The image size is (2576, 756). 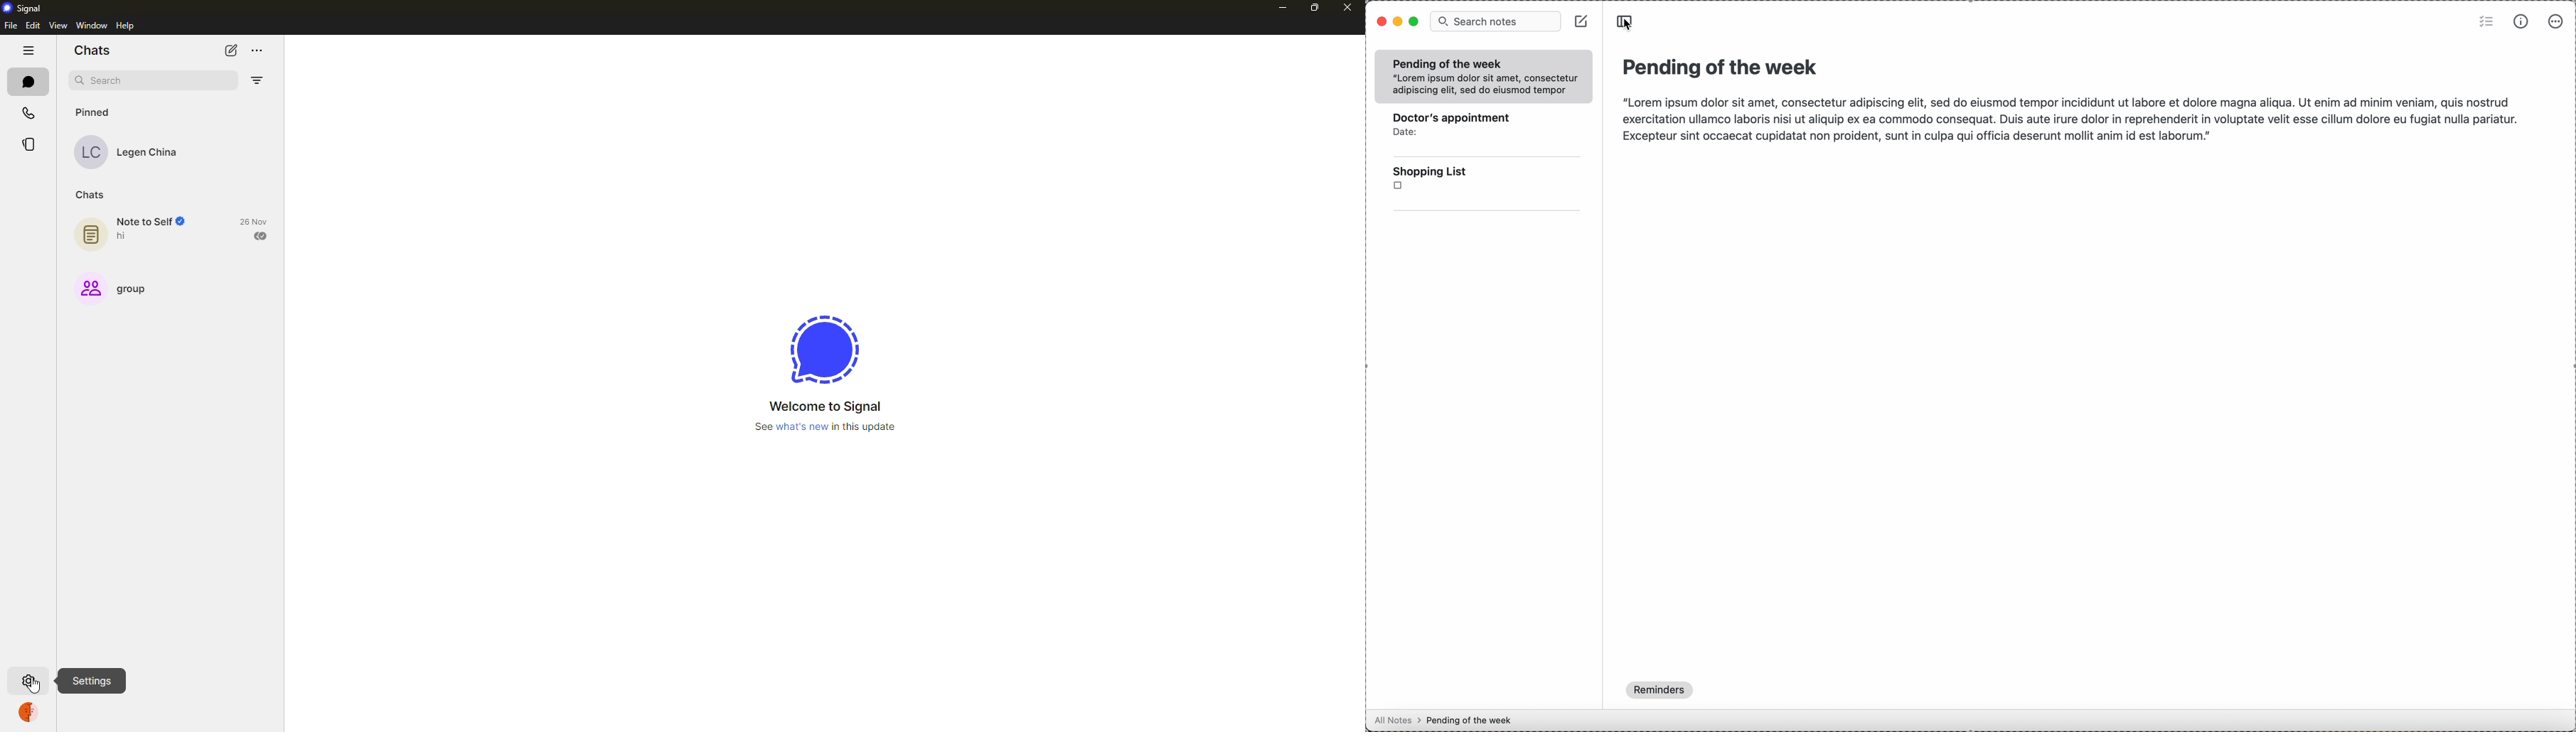 What do you see at coordinates (30, 681) in the screenshot?
I see `settings` at bounding box center [30, 681].